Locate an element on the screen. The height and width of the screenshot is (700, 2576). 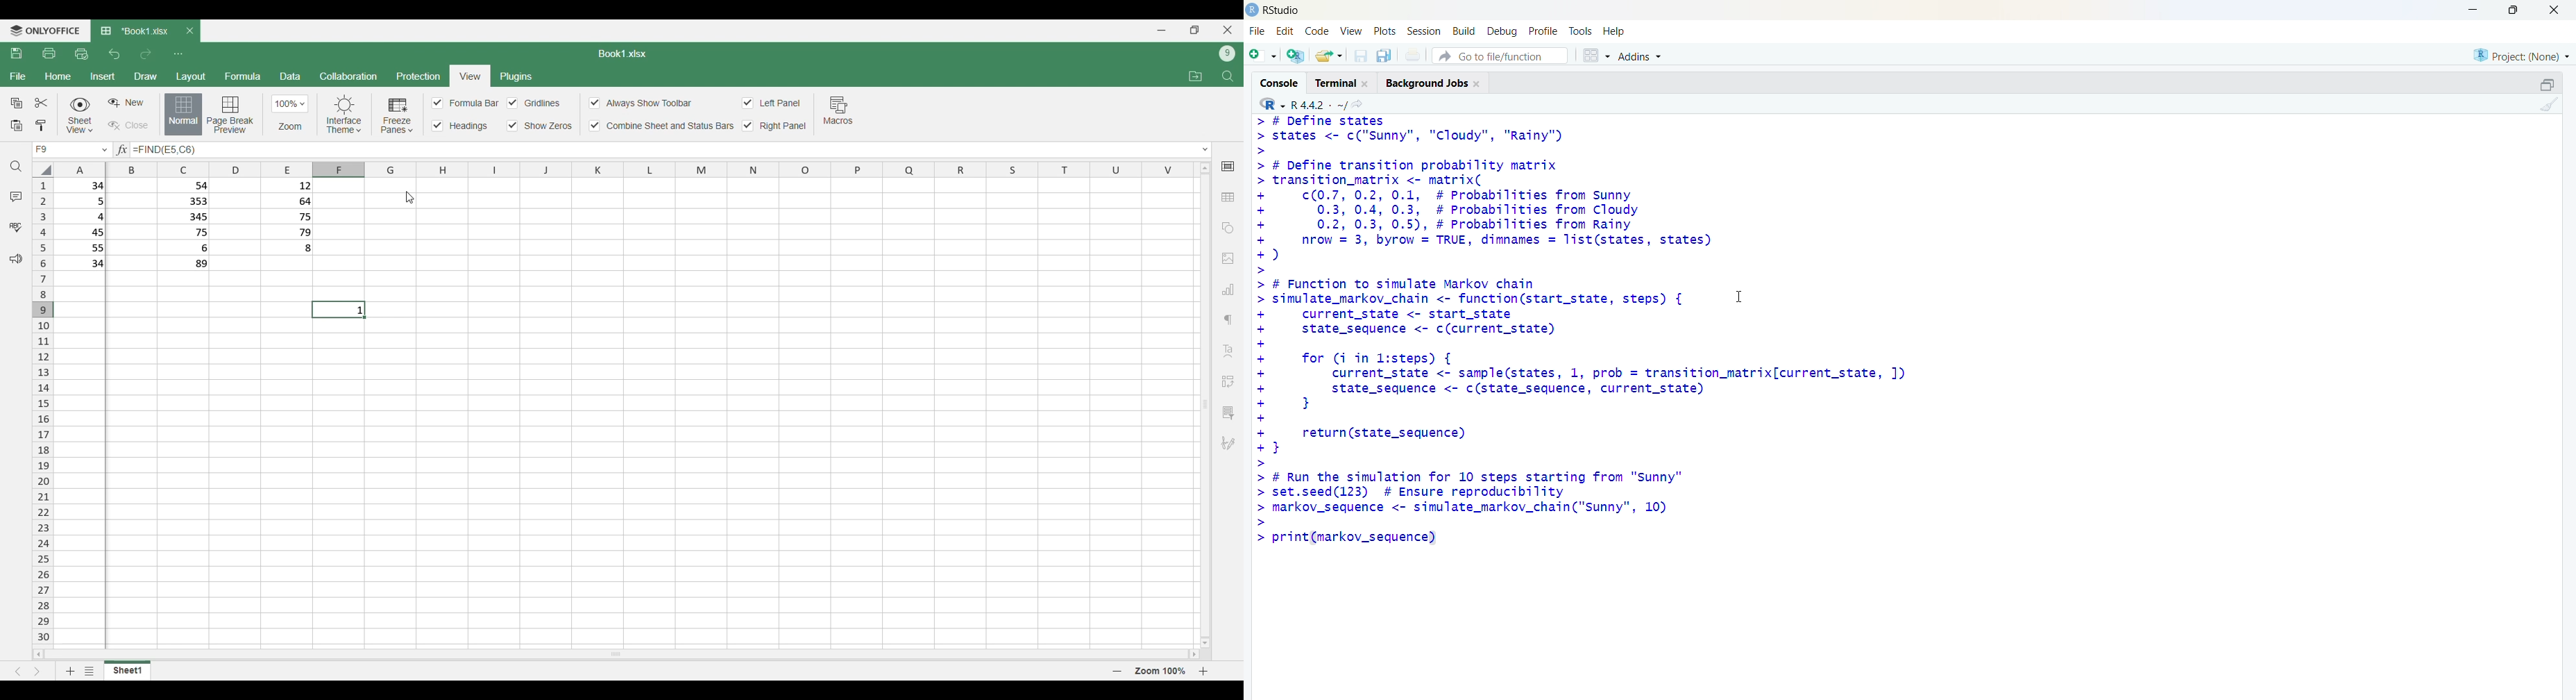
Current sheet is located at coordinates (128, 671).